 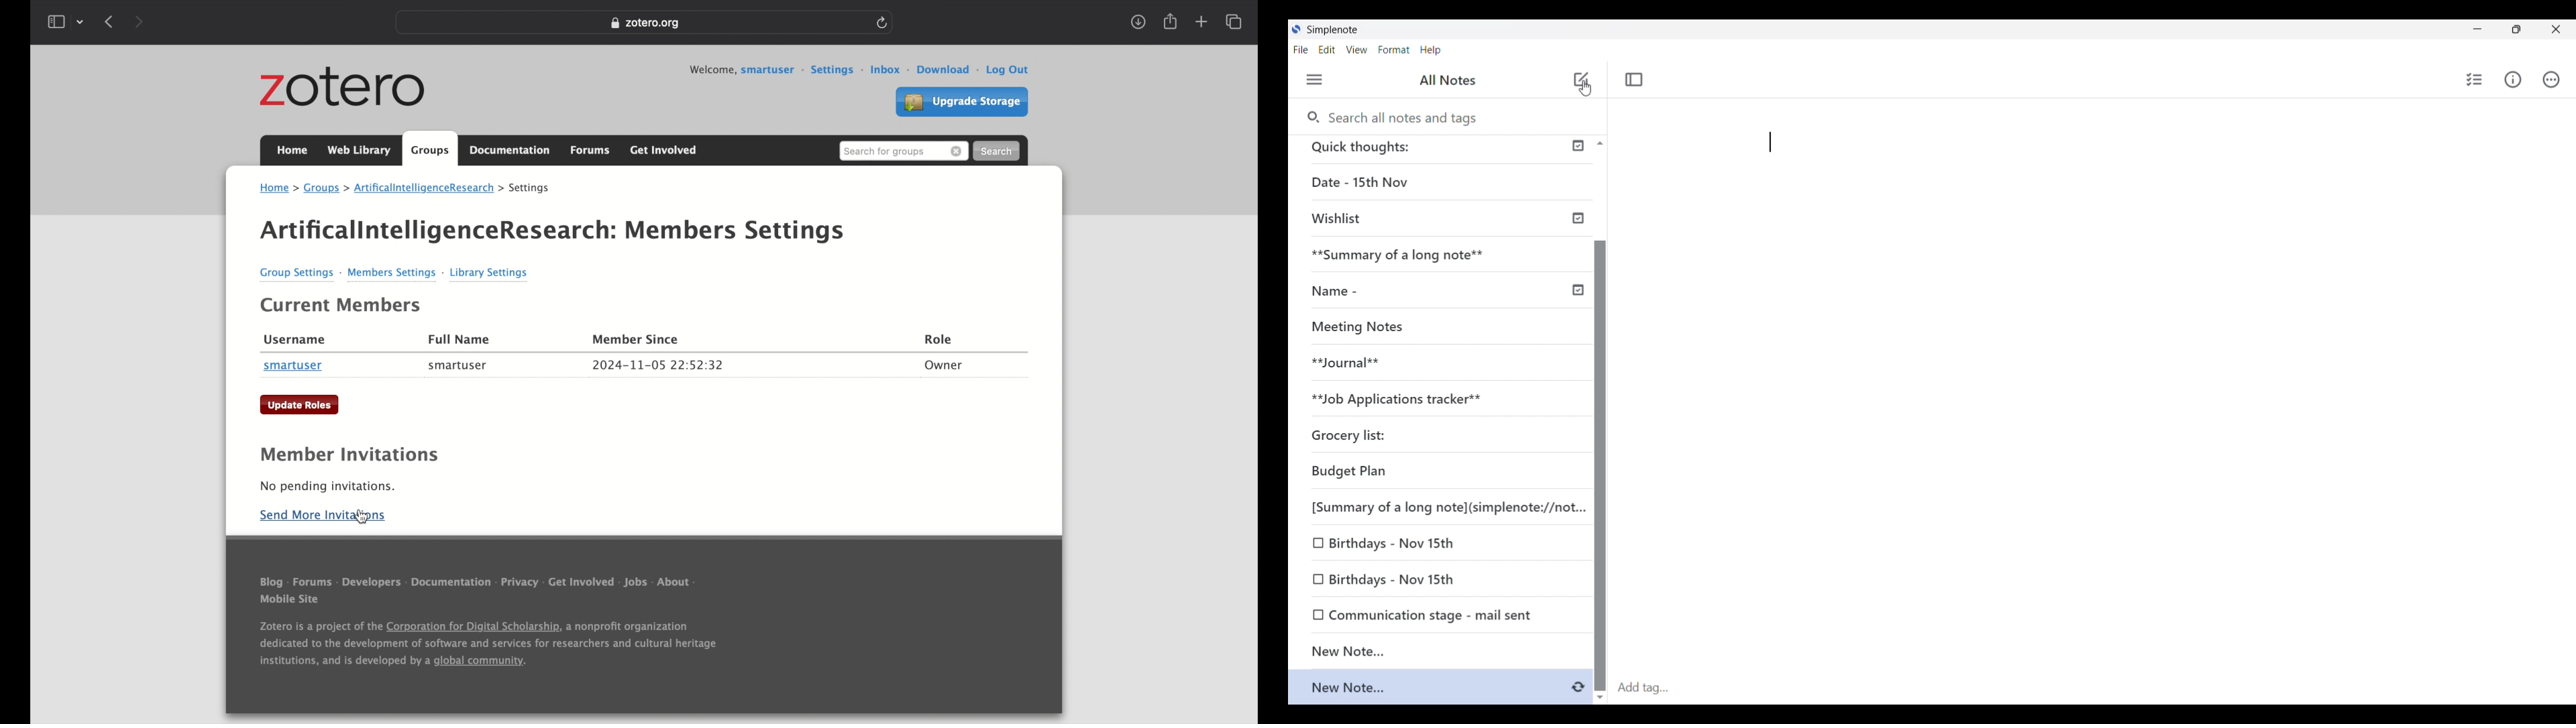 What do you see at coordinates (1425, 652) in the screenshot?
I see `New Note...` at bounding box center [1425, 652].